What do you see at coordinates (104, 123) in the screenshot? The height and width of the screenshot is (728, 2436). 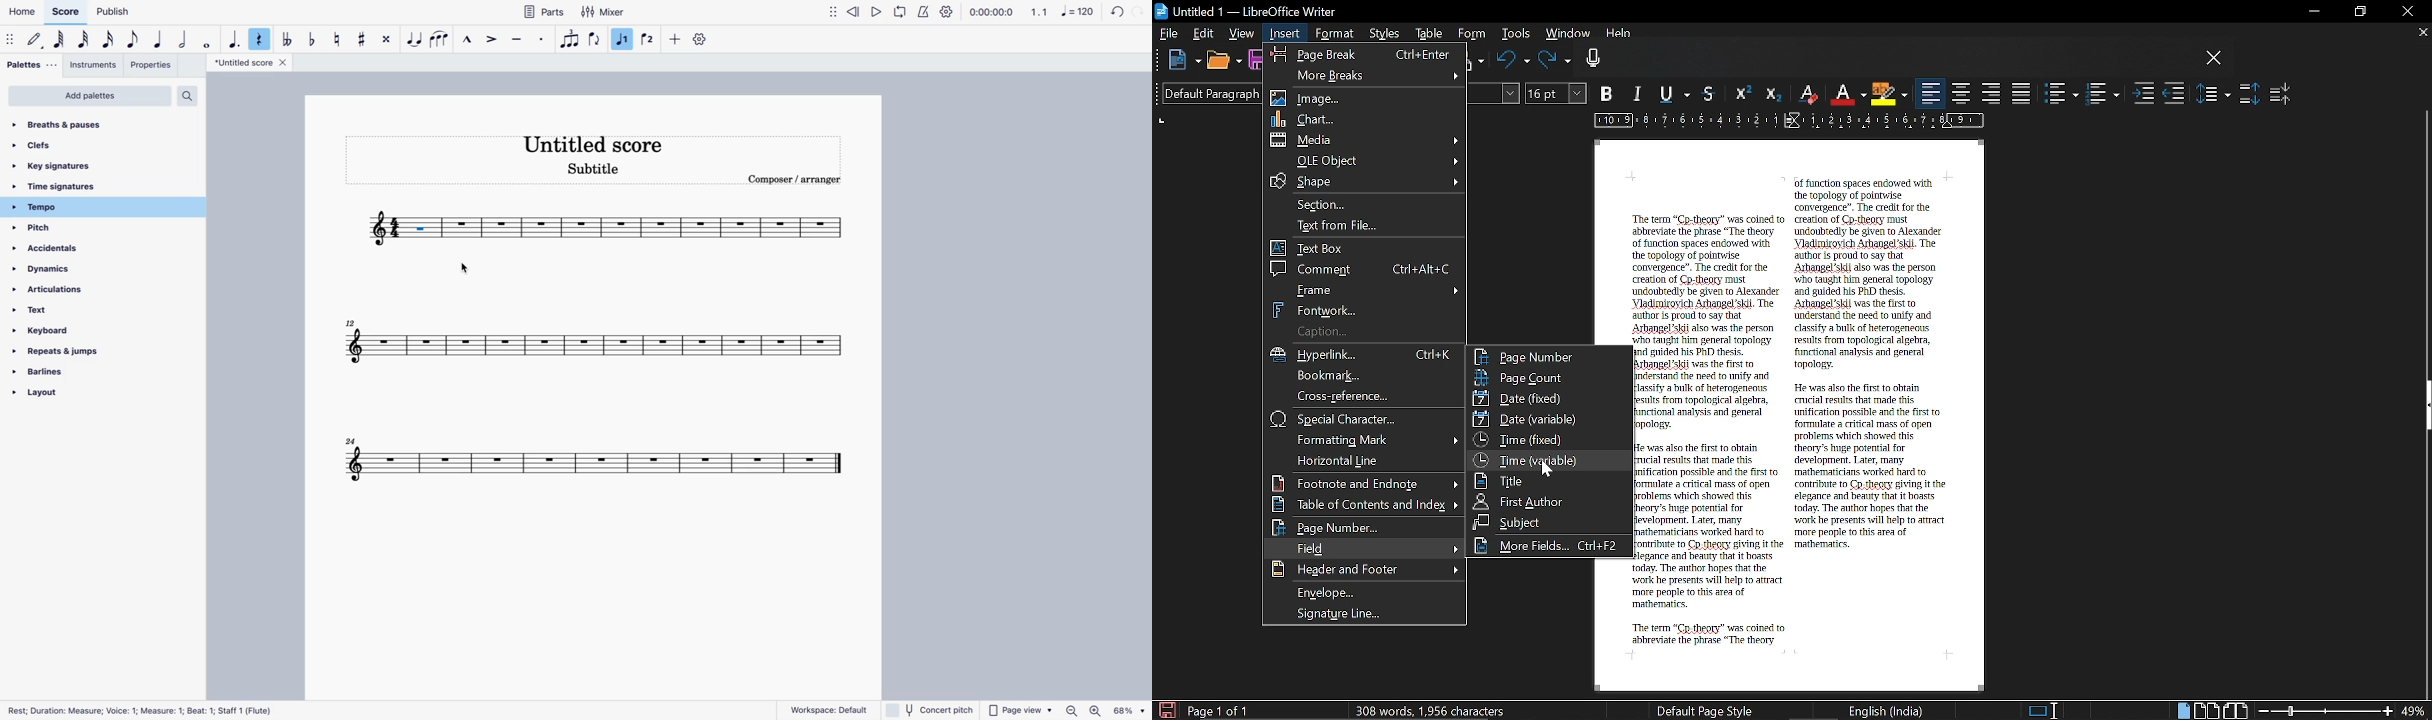 I see `breaths & pauses` at bounding box center [104, 123].